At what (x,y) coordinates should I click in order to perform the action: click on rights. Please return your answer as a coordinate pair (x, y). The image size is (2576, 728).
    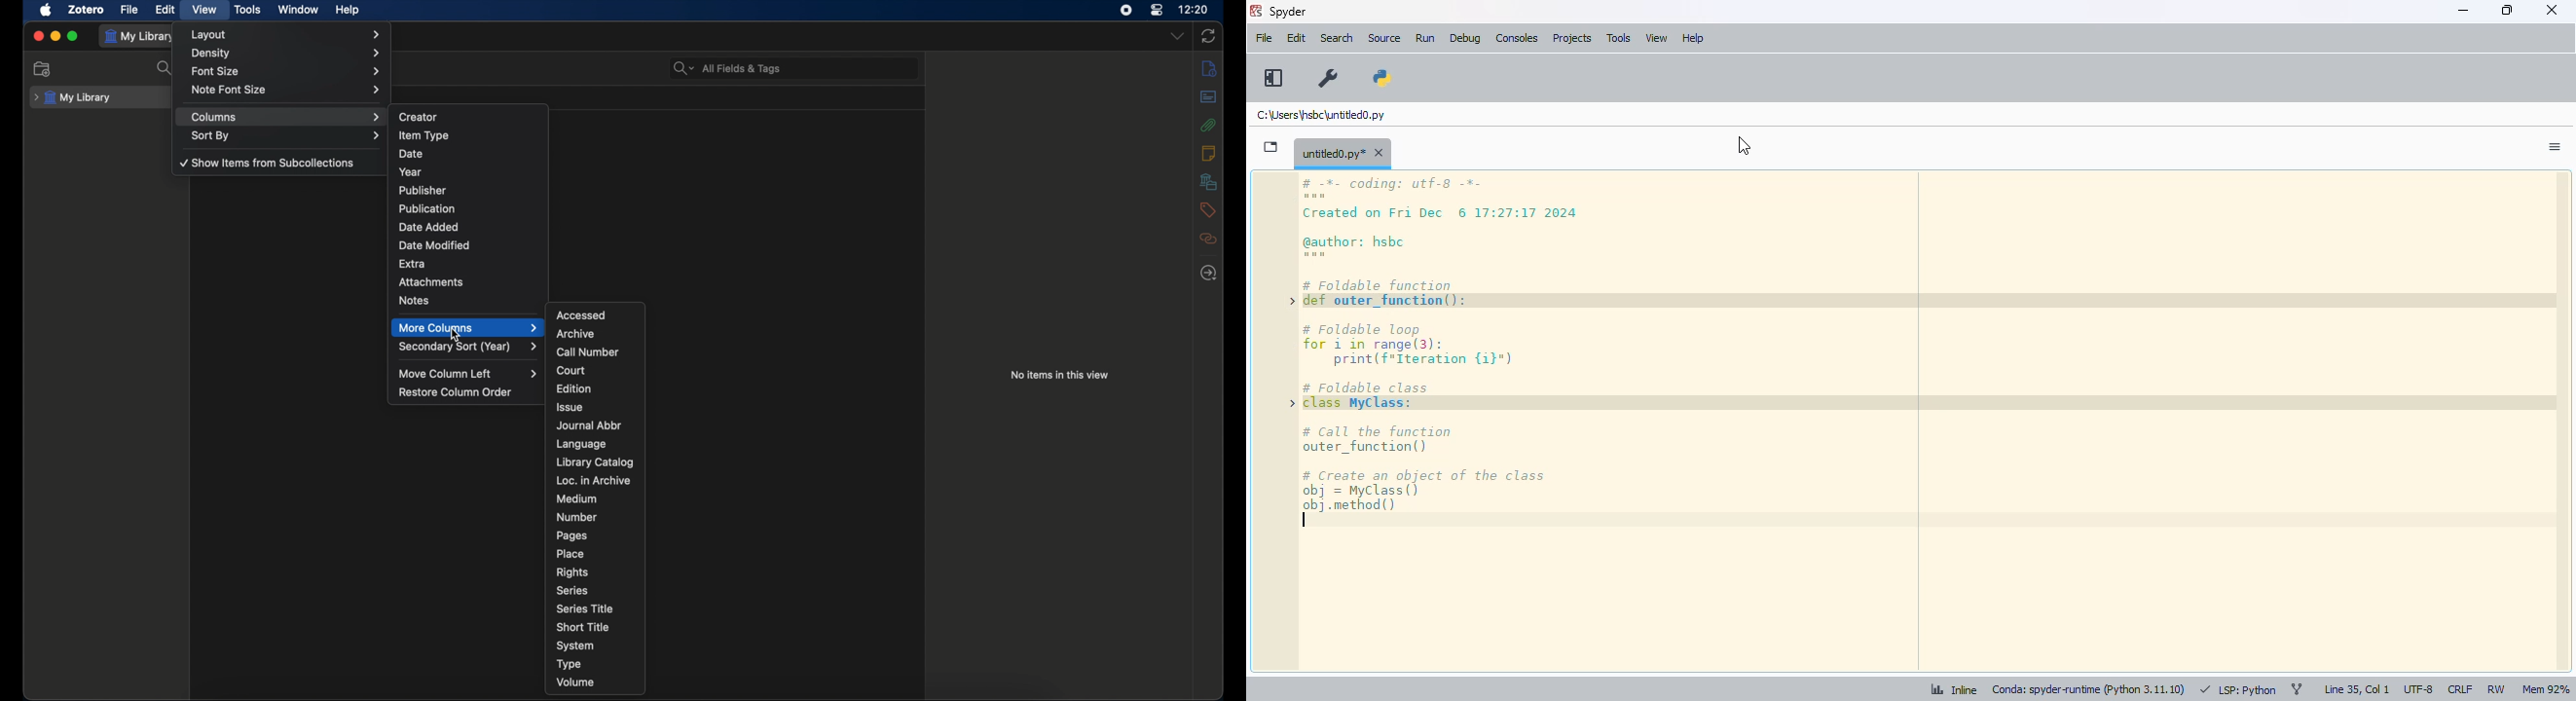
    Looking at the image, I should click on (572, 573).